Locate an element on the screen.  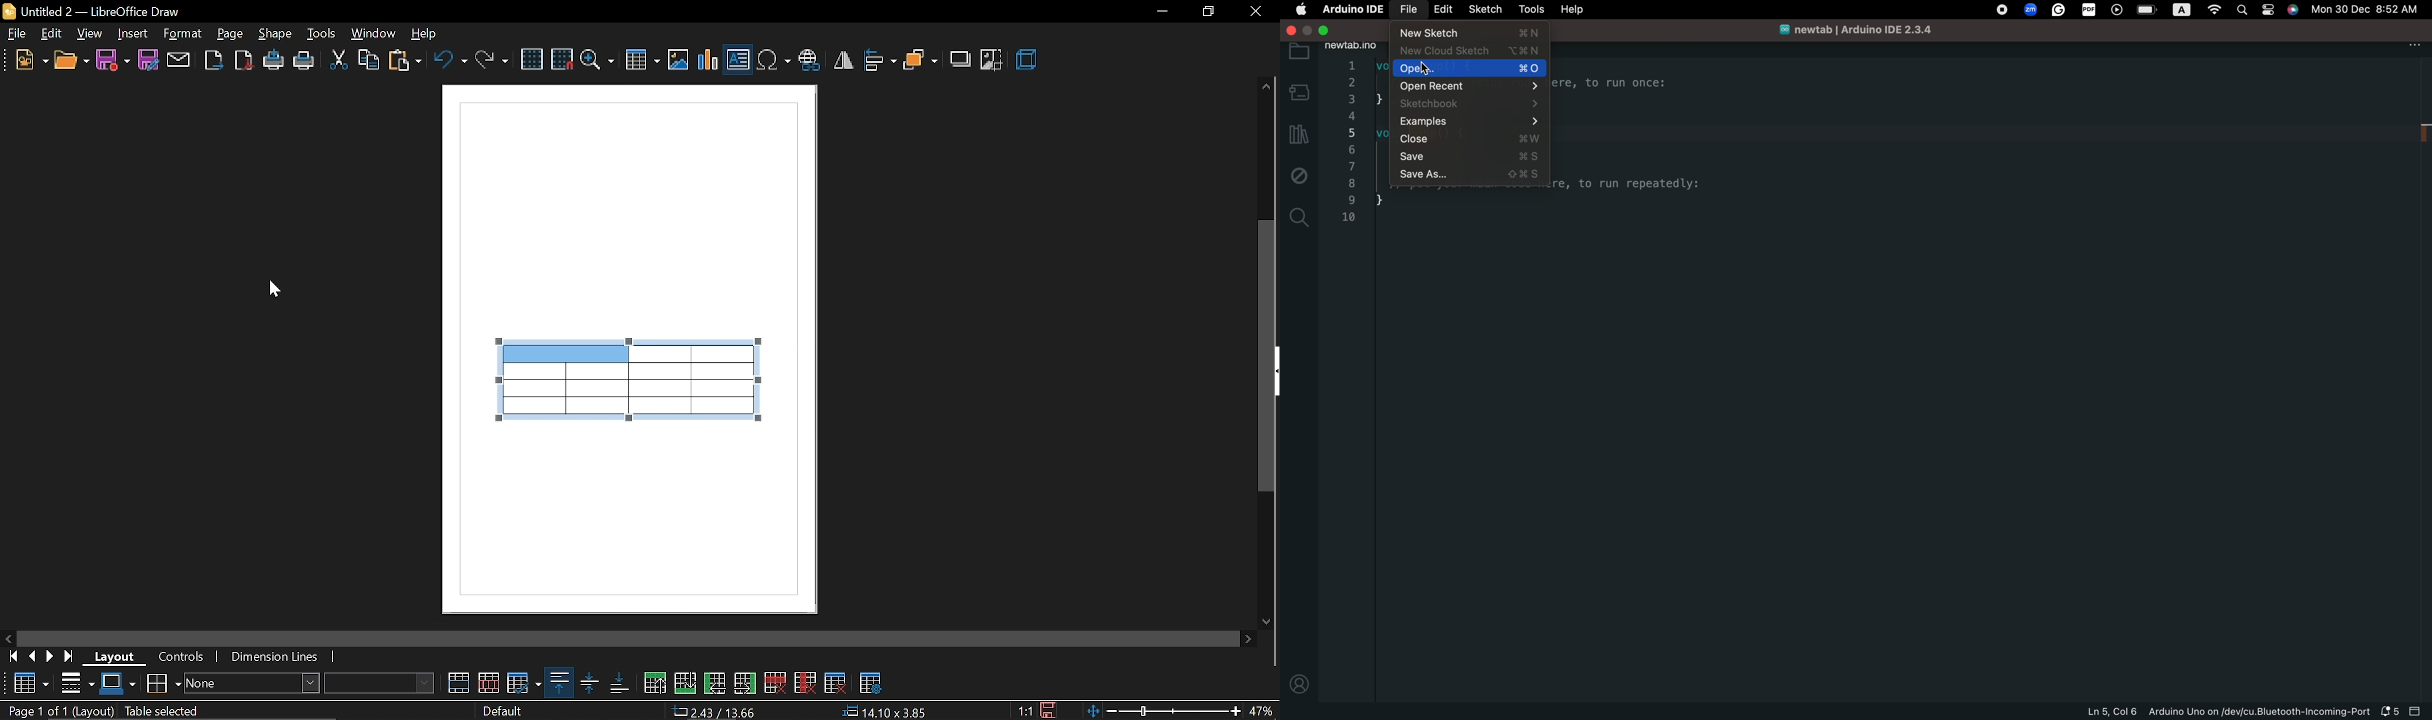
insert hyperlink is located at coordinates (808, 57).